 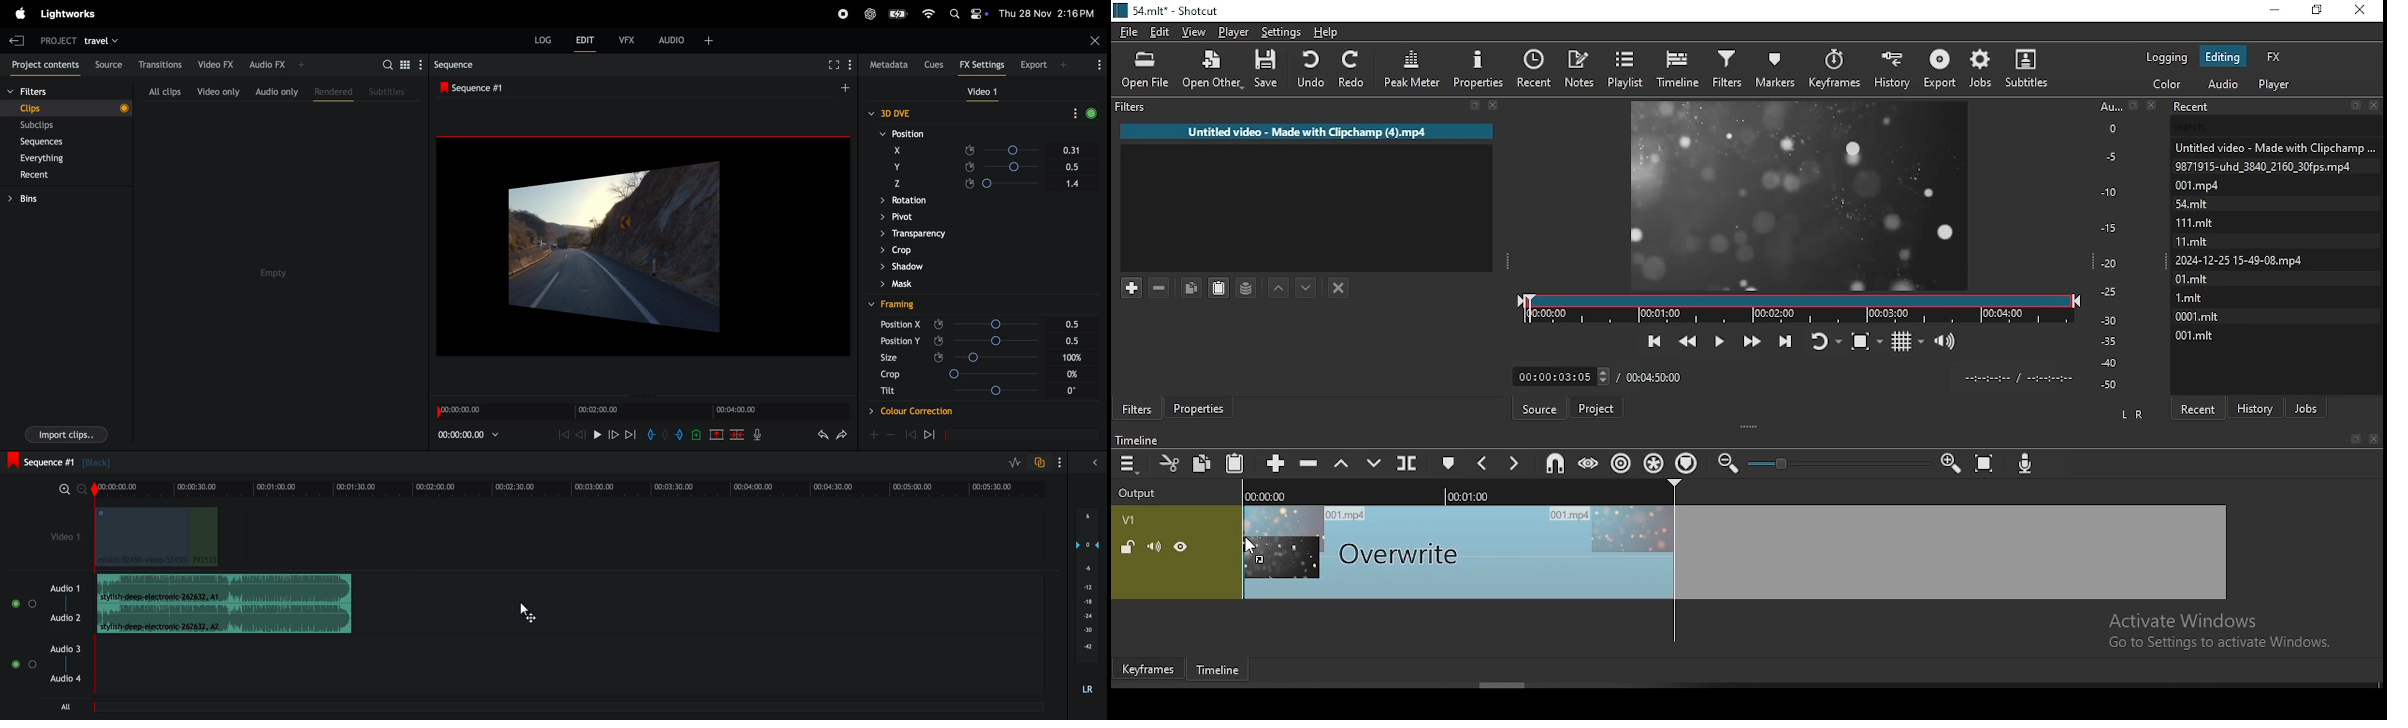 What do you see at coordinates (898, 14) in the screenshot?
I see `battery` at bounding box center [898, 14].